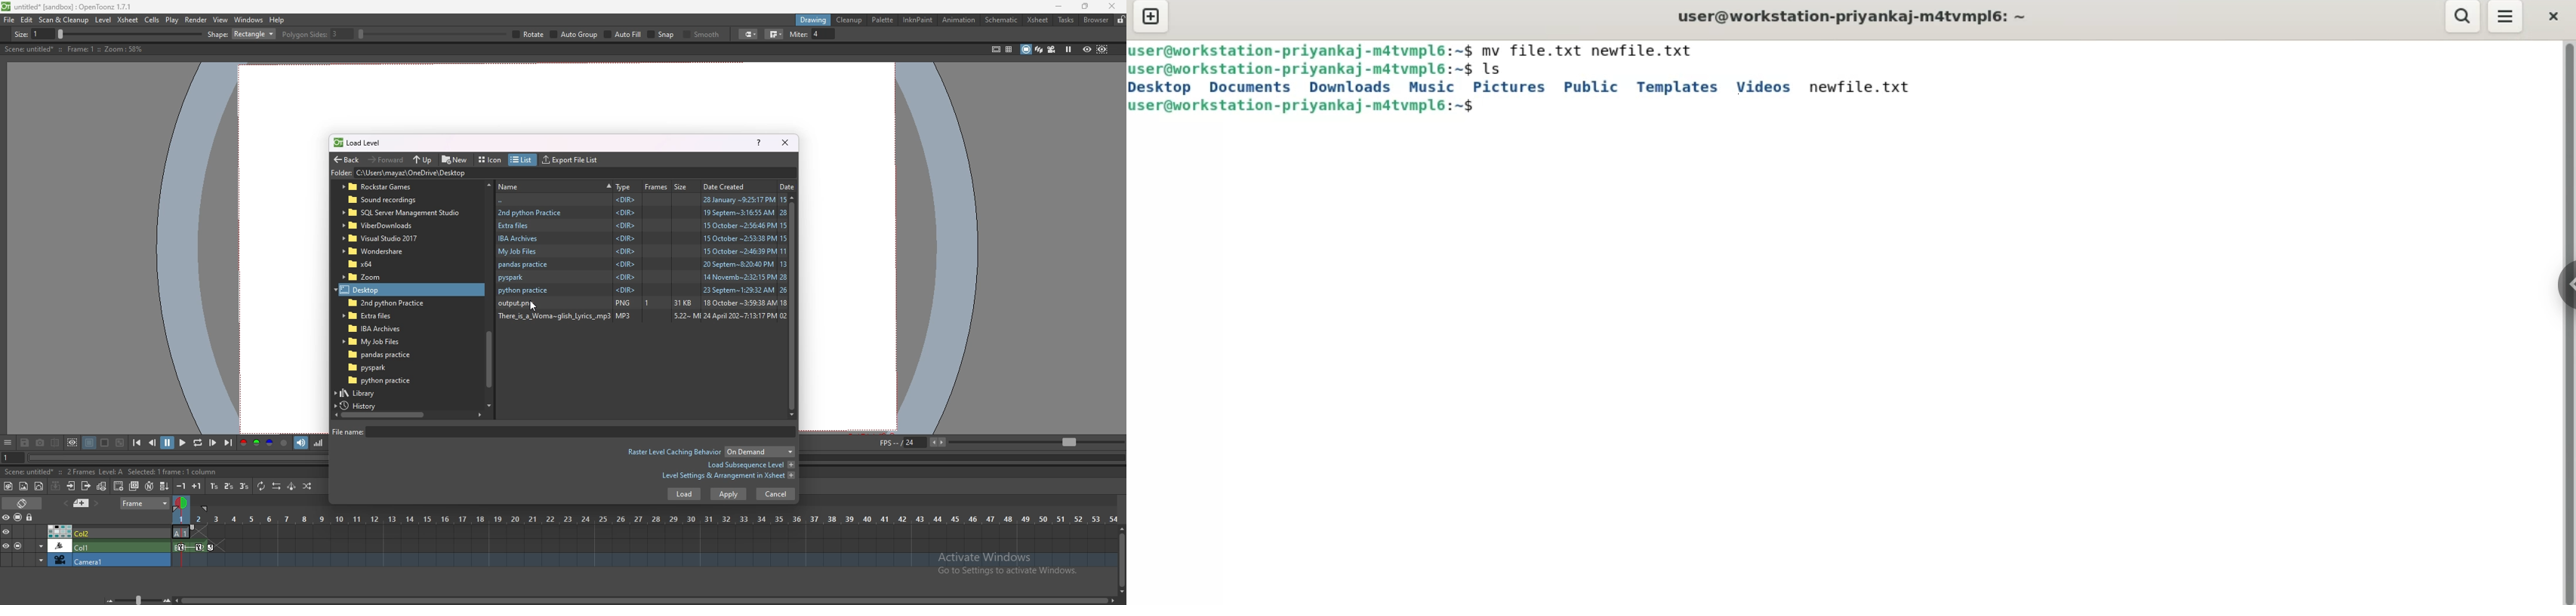  What do you see at coordinates (197, 486) in the screenshot?
I see `increase step` at bounding box center [197, 486].